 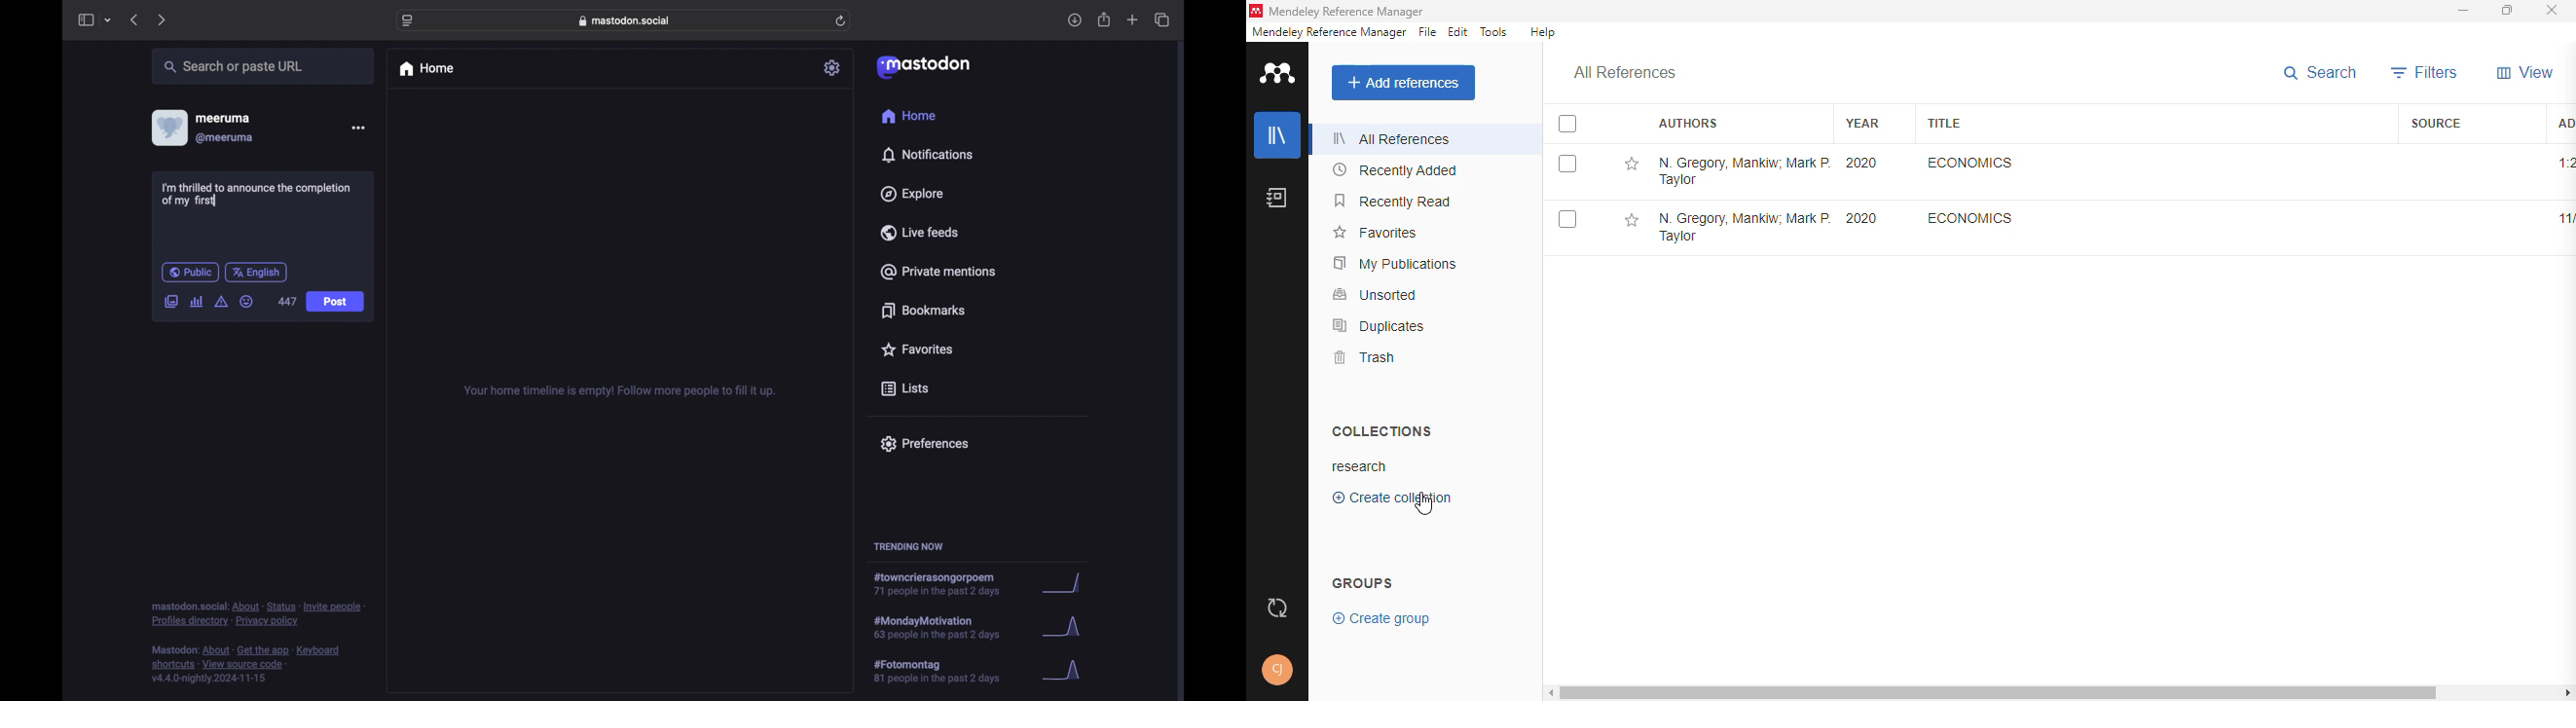 I want to click on preferences, so click(x=924, y=444).